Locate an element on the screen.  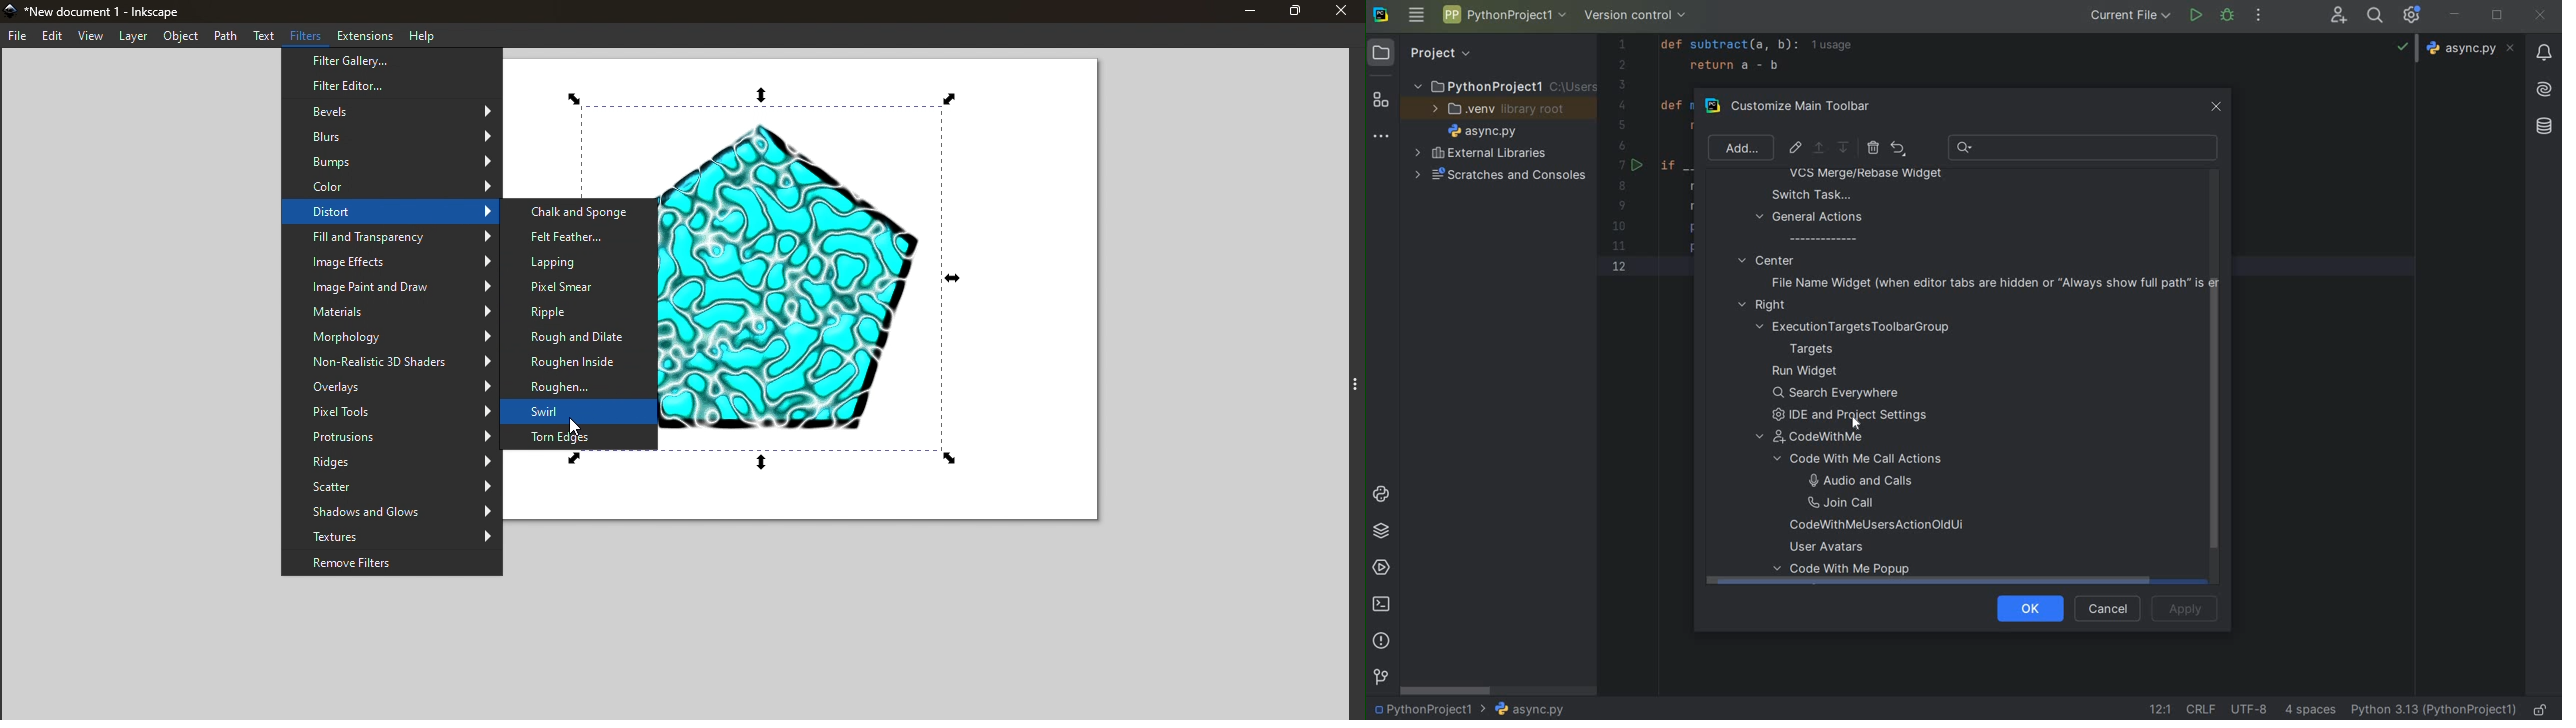
PYTHON PACKAGES is located at coordinates (1381, 533).